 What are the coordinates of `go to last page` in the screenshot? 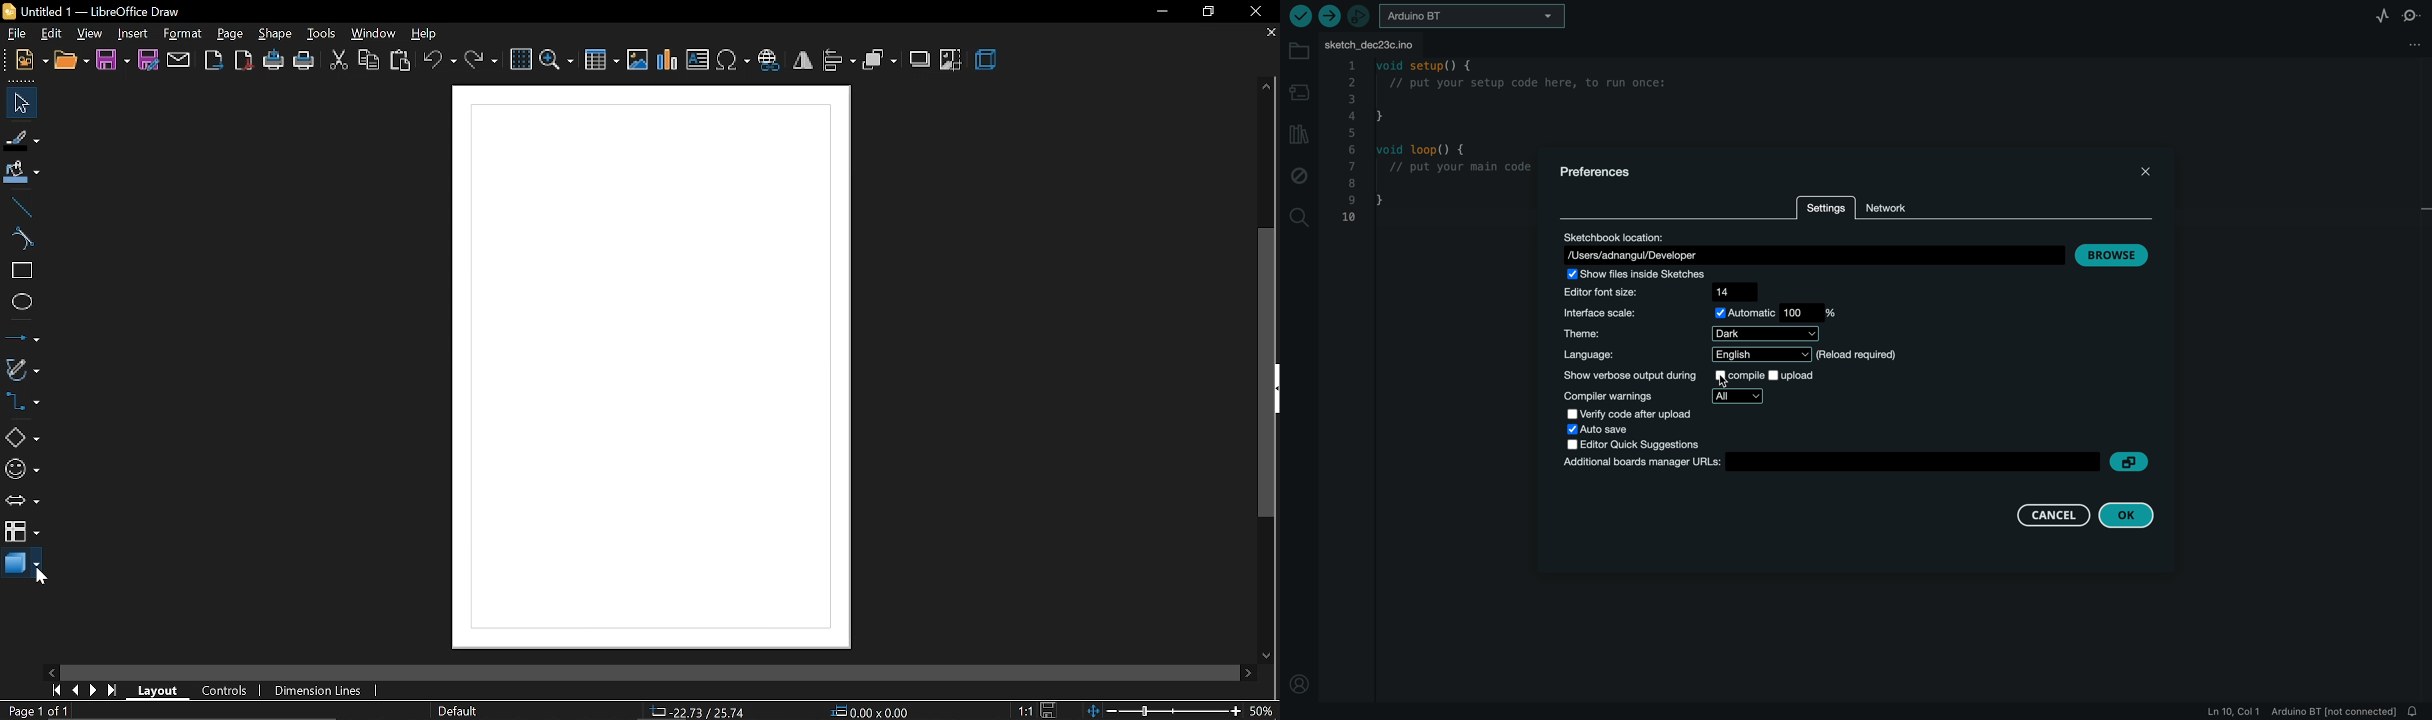 It's located at (112, 691).